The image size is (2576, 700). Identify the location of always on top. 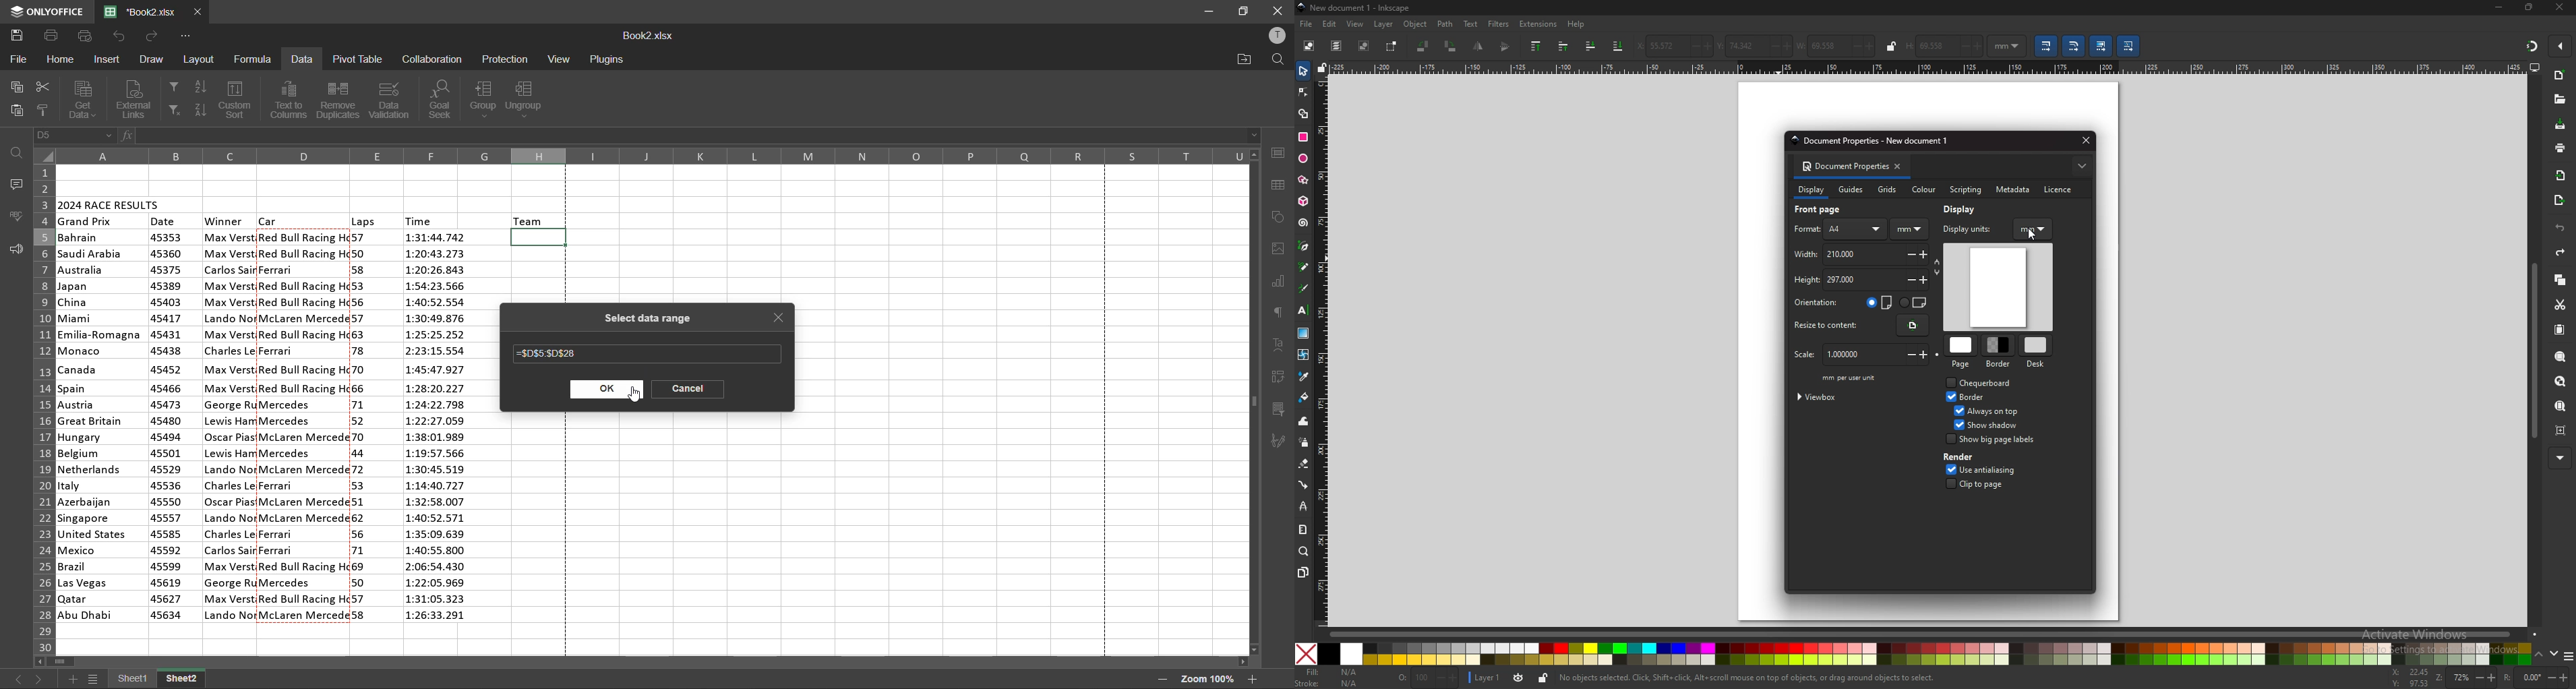
(1996, 411).